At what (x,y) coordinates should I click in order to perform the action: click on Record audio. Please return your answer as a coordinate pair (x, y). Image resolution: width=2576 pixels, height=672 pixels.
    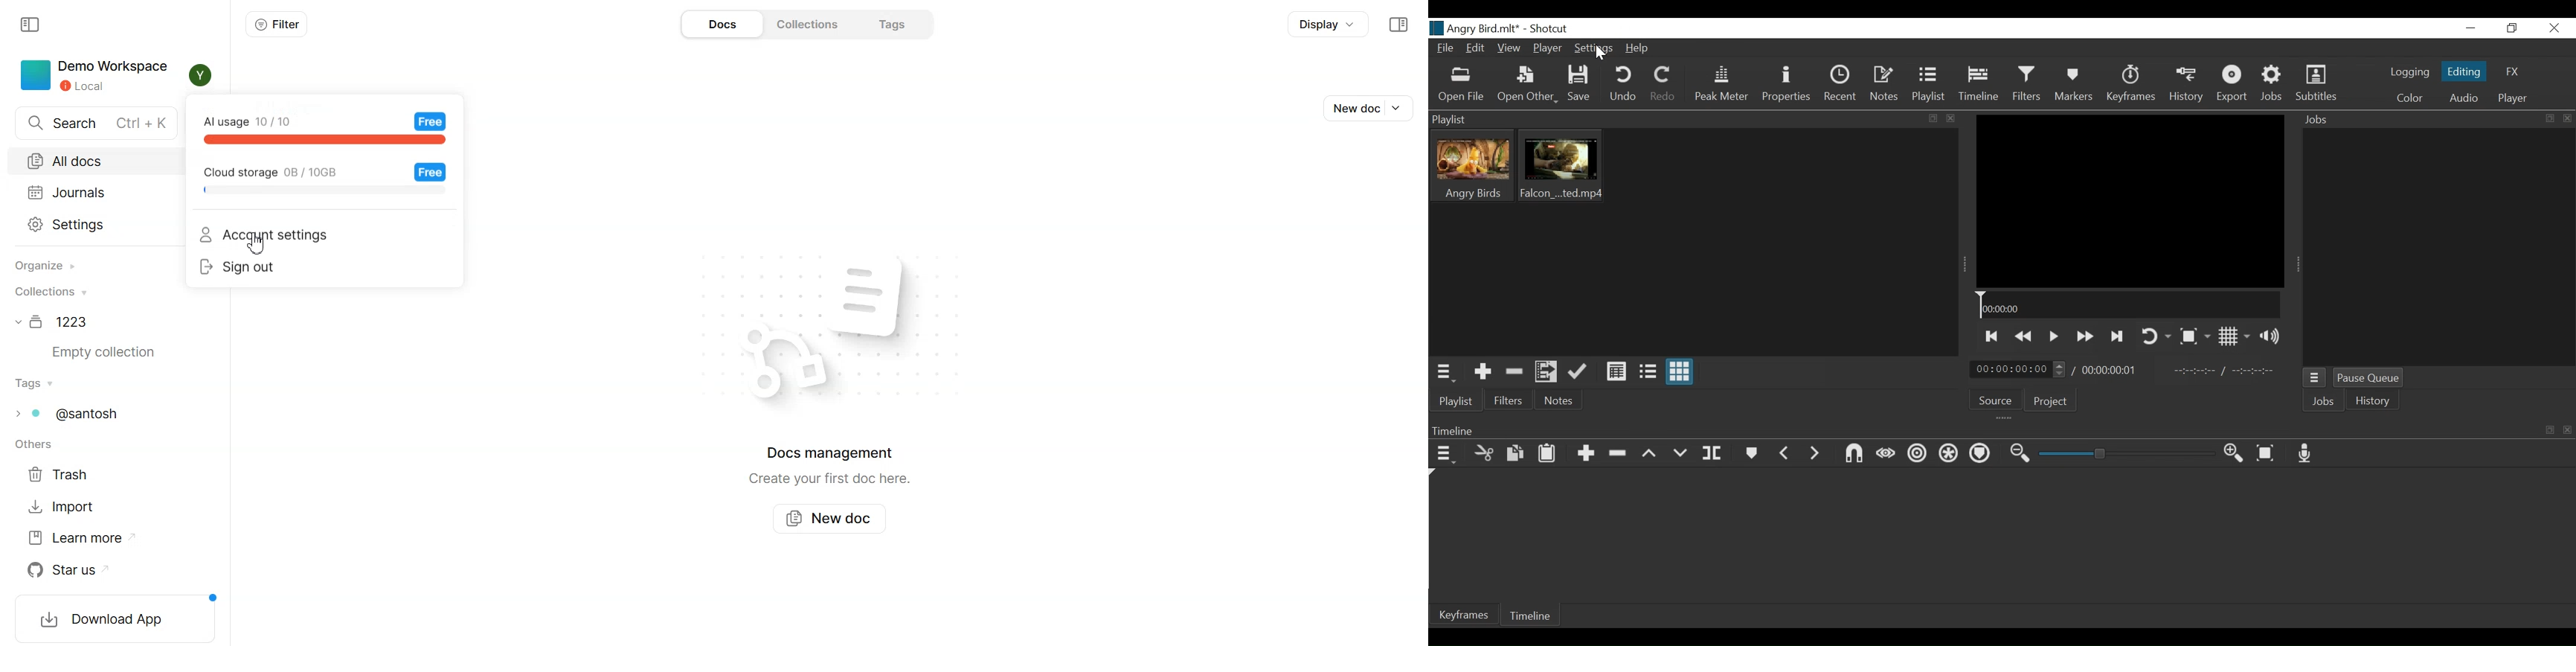
    Looking at the image, I should click on (2306, 452).